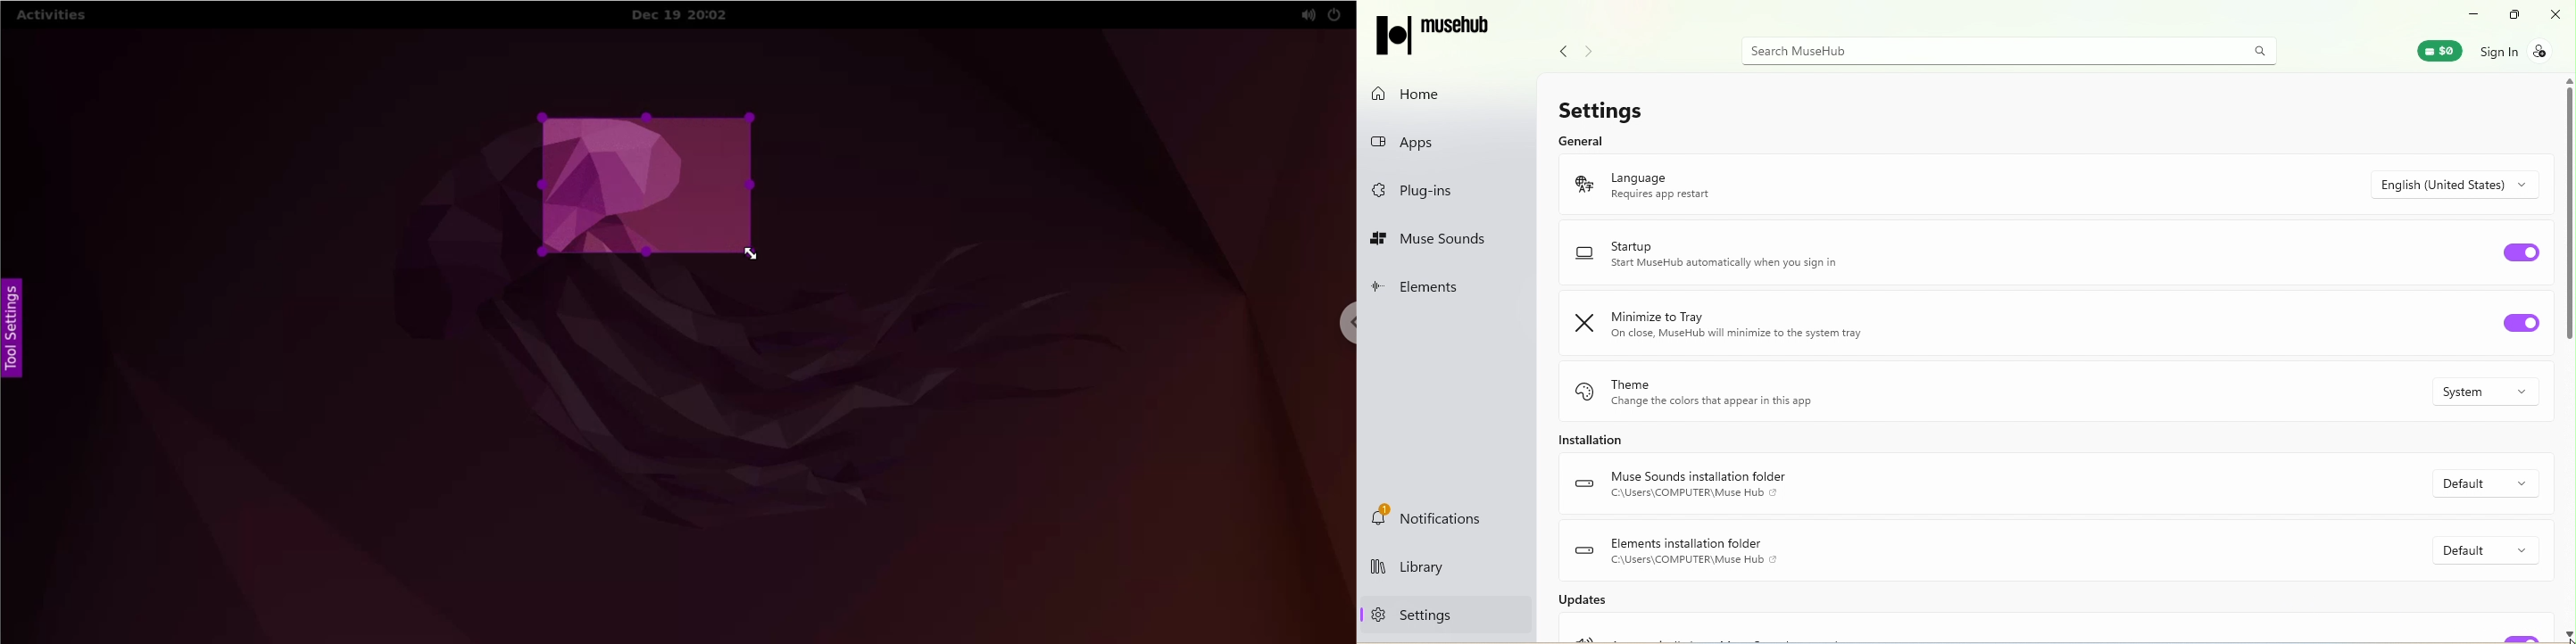 This screenshot has width=2576, height=644. What do you see at coordinates (2480, 545) in the screenshot?
I see `Drop down menu` at bounding box center [2480, 545].